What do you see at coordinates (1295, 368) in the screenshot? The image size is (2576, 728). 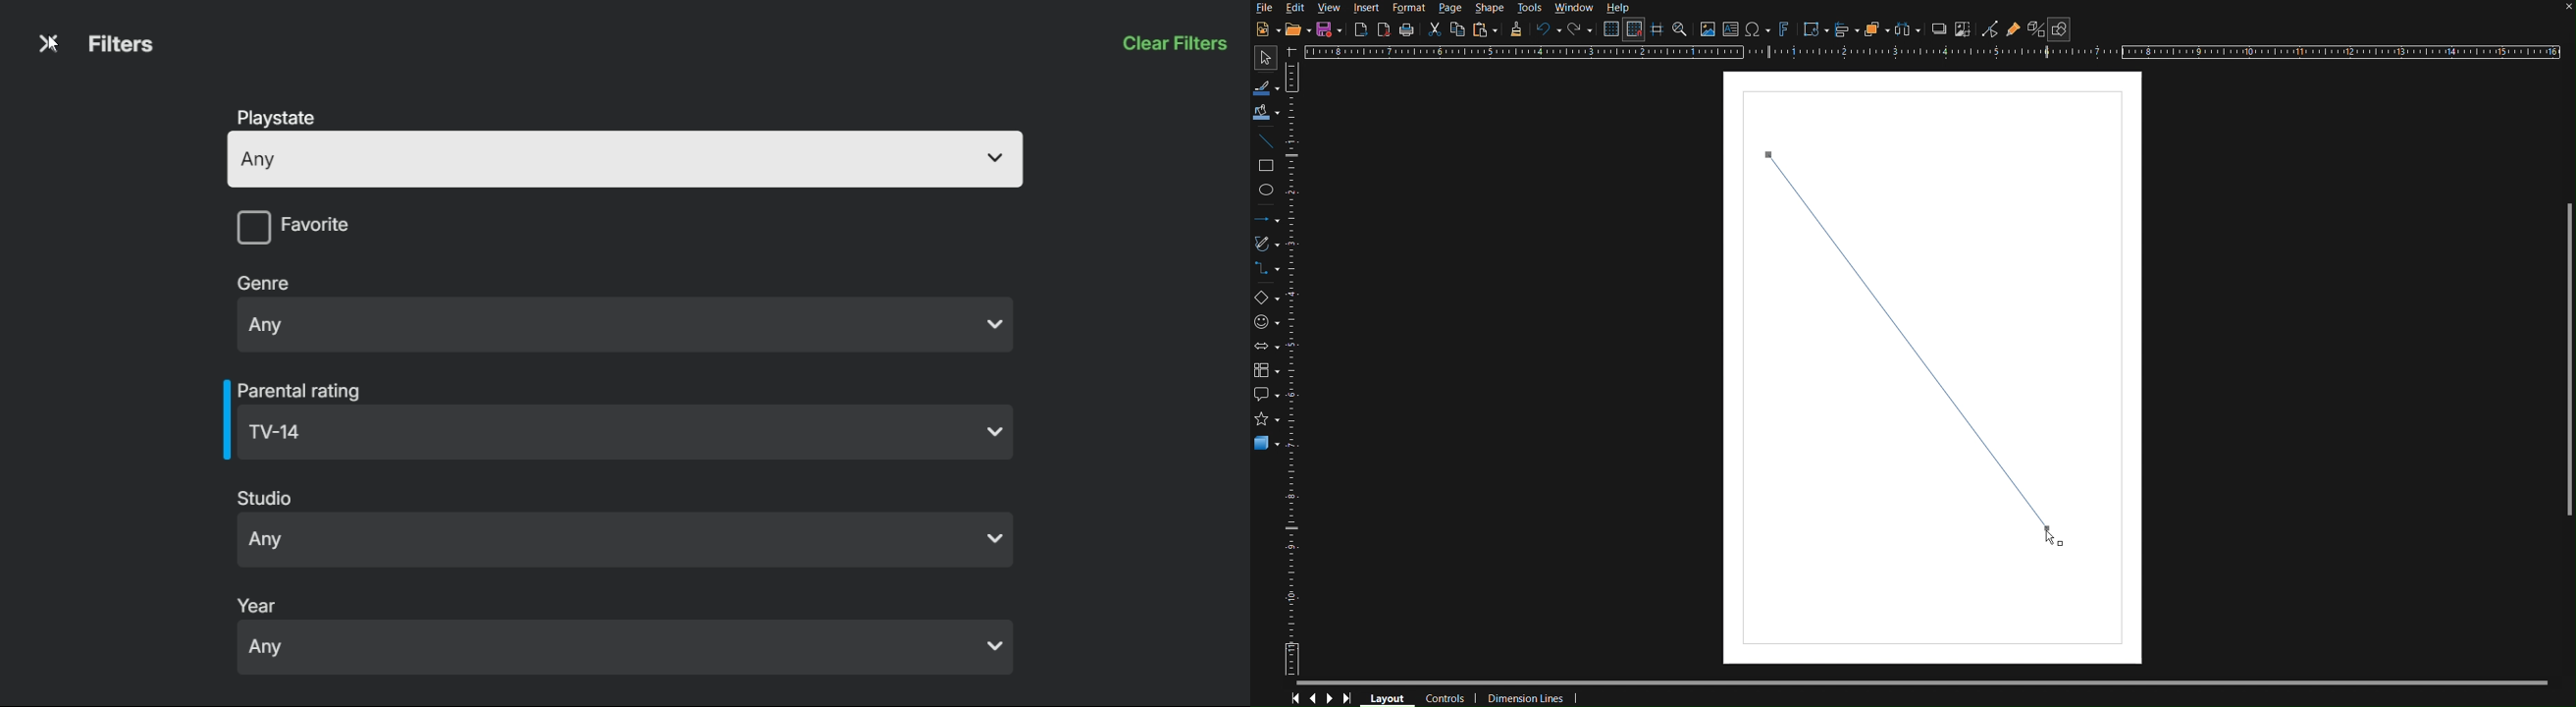 I see `Vertical Horizontal` at bounding box center [1295, 368].